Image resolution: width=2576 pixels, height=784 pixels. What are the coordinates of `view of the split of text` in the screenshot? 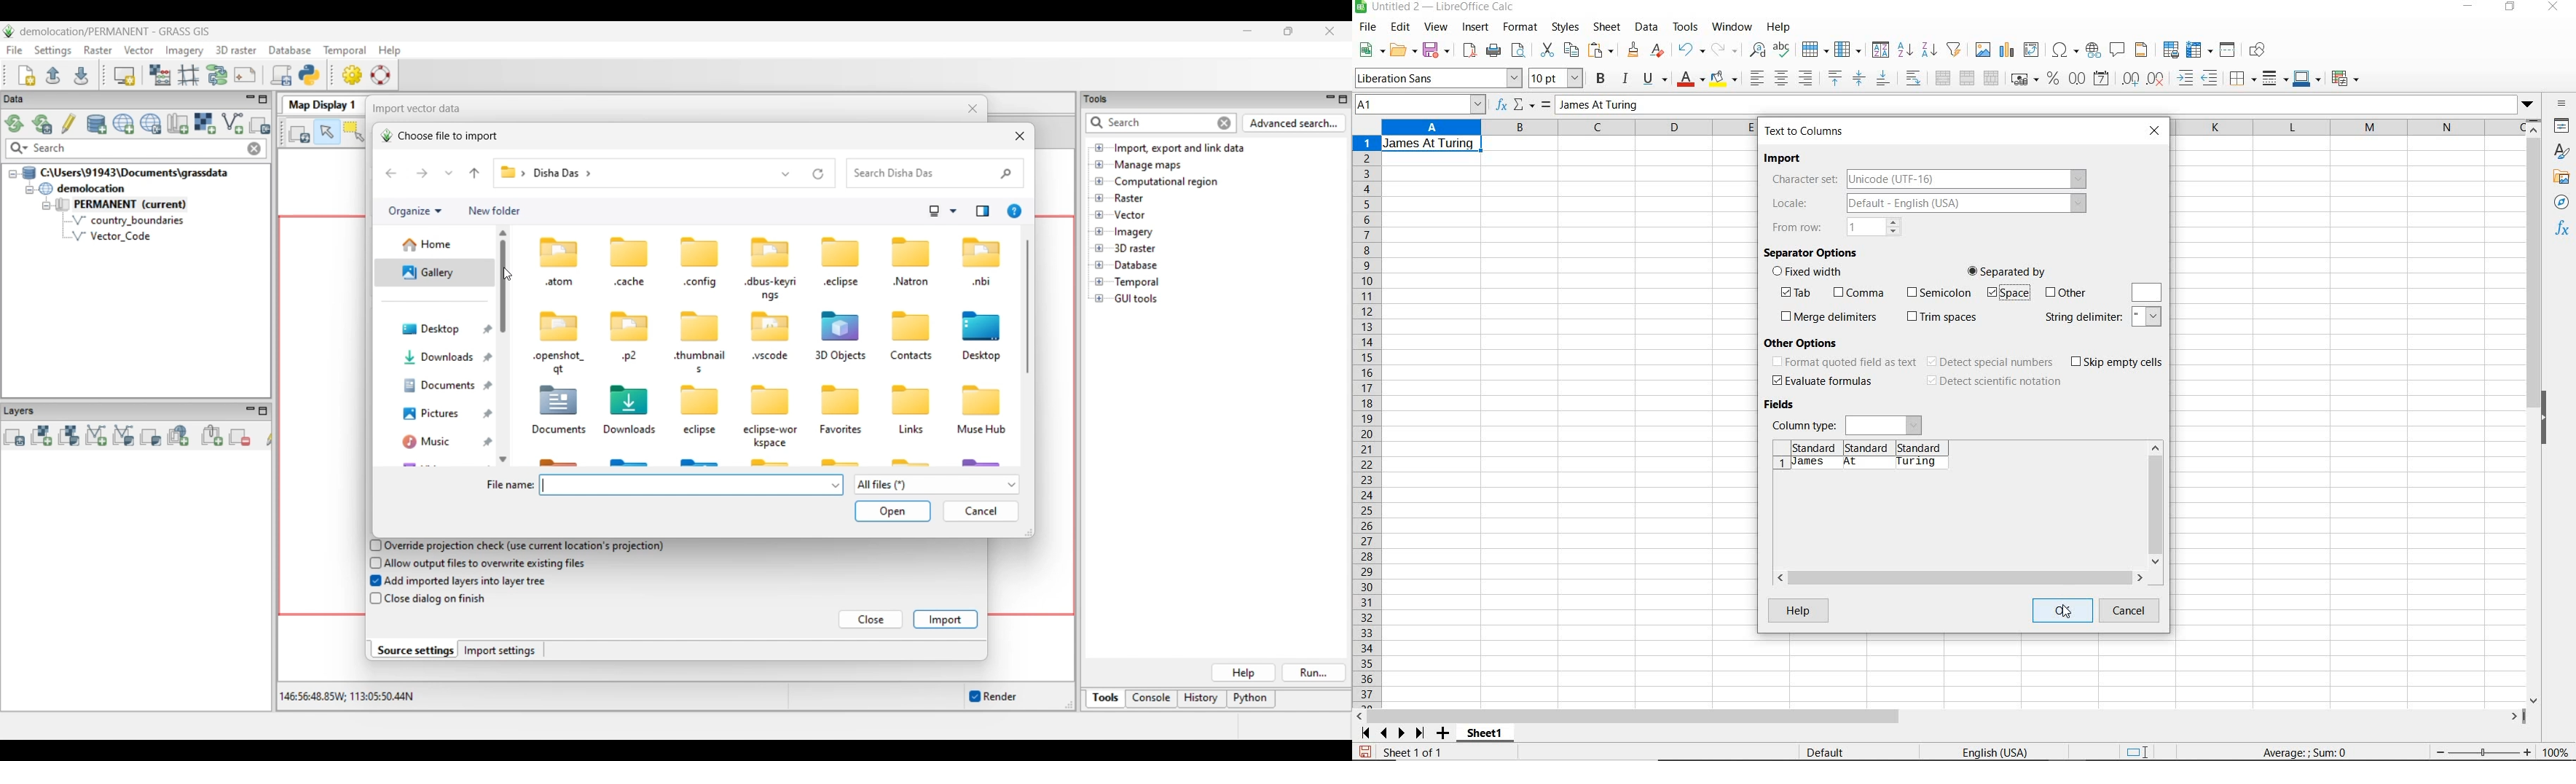 It's located at (1864, 463).